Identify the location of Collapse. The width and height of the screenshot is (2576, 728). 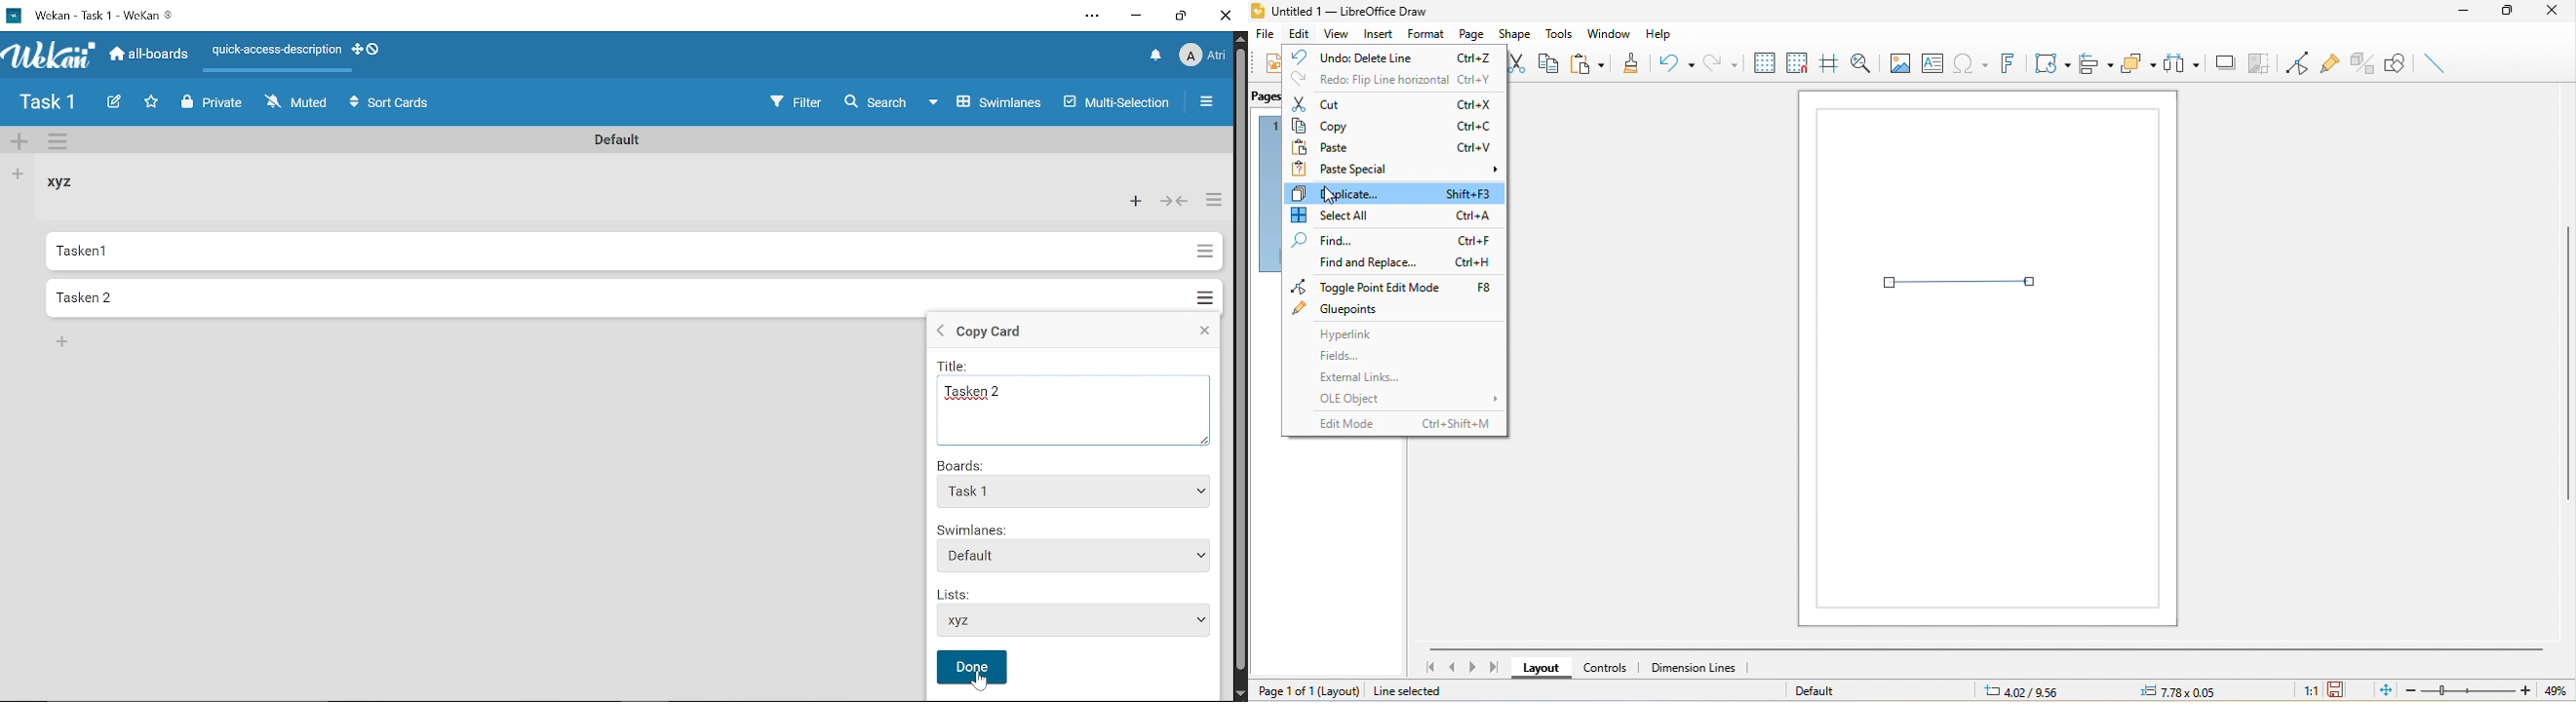
(1172, 202).